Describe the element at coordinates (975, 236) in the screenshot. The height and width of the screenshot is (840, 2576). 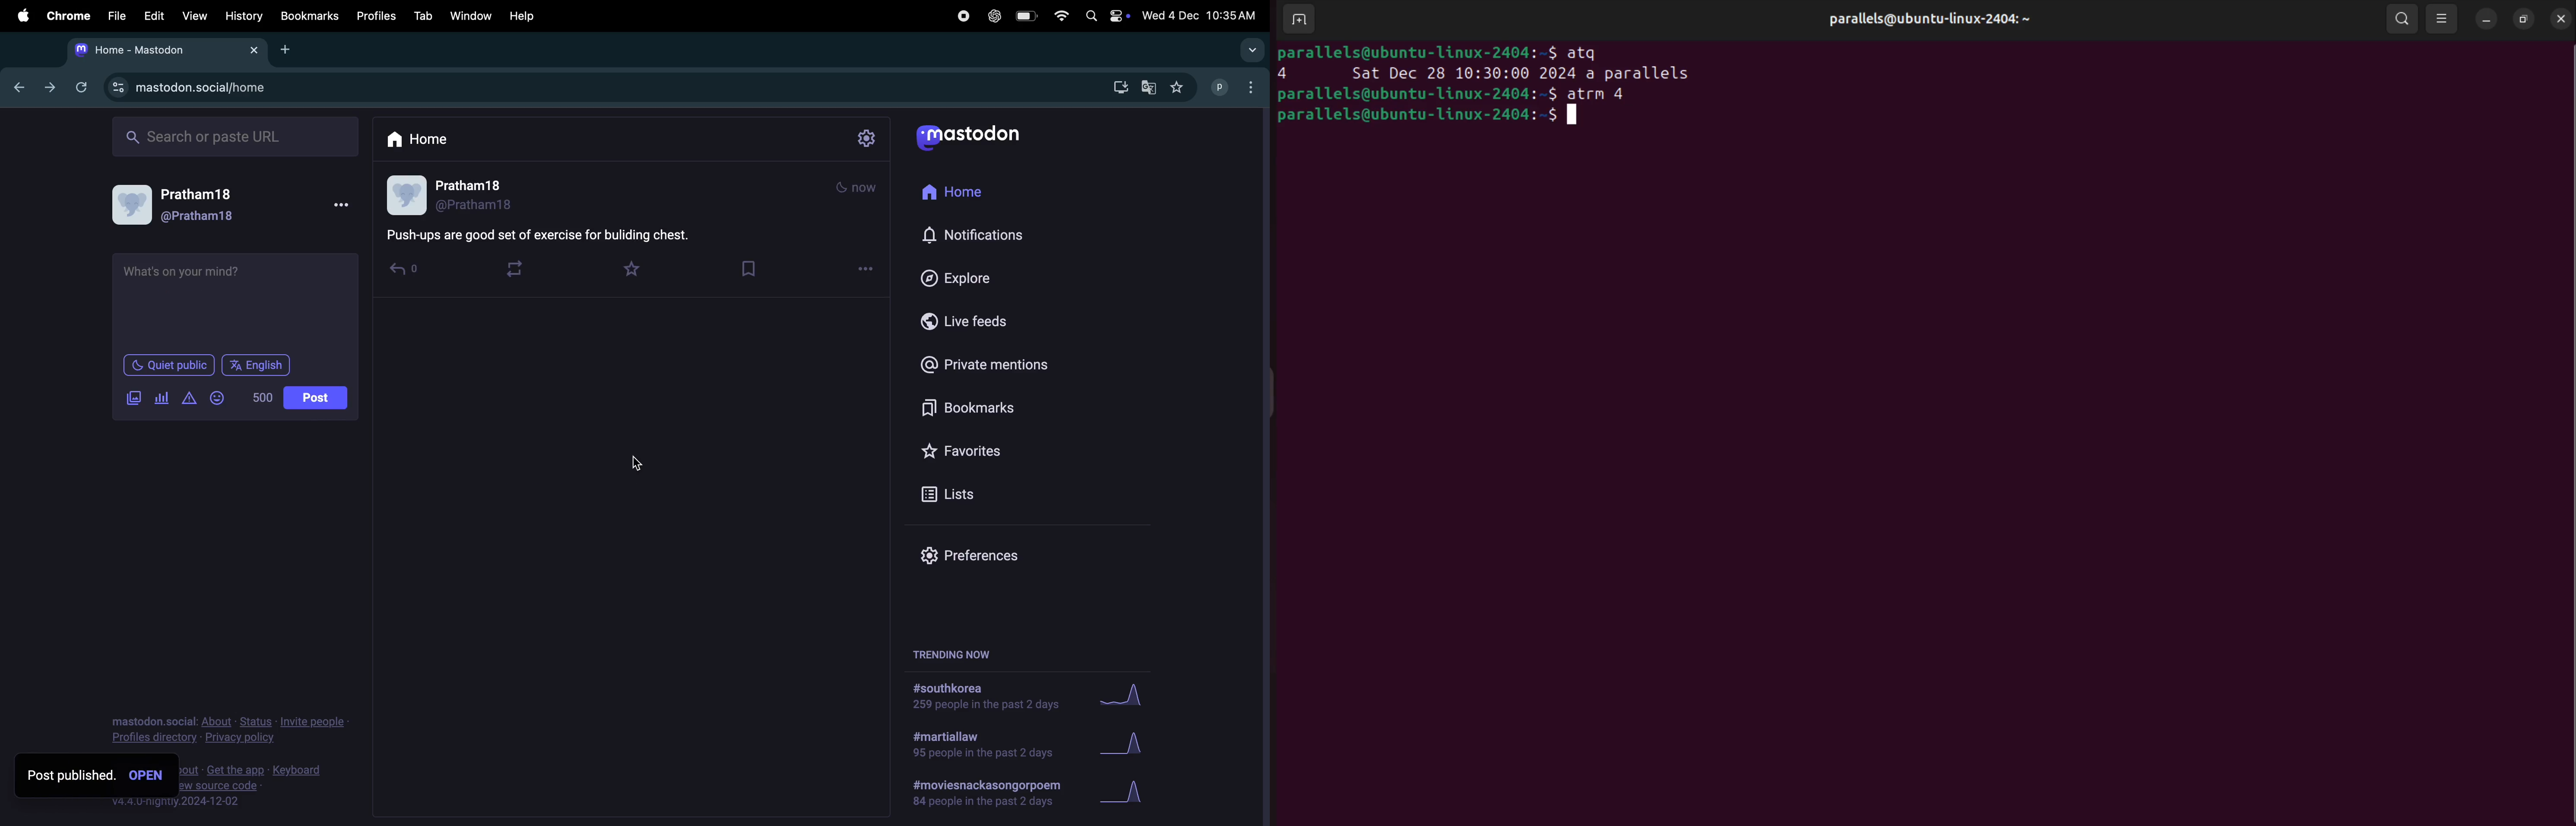
I see `Notifications` at that location.